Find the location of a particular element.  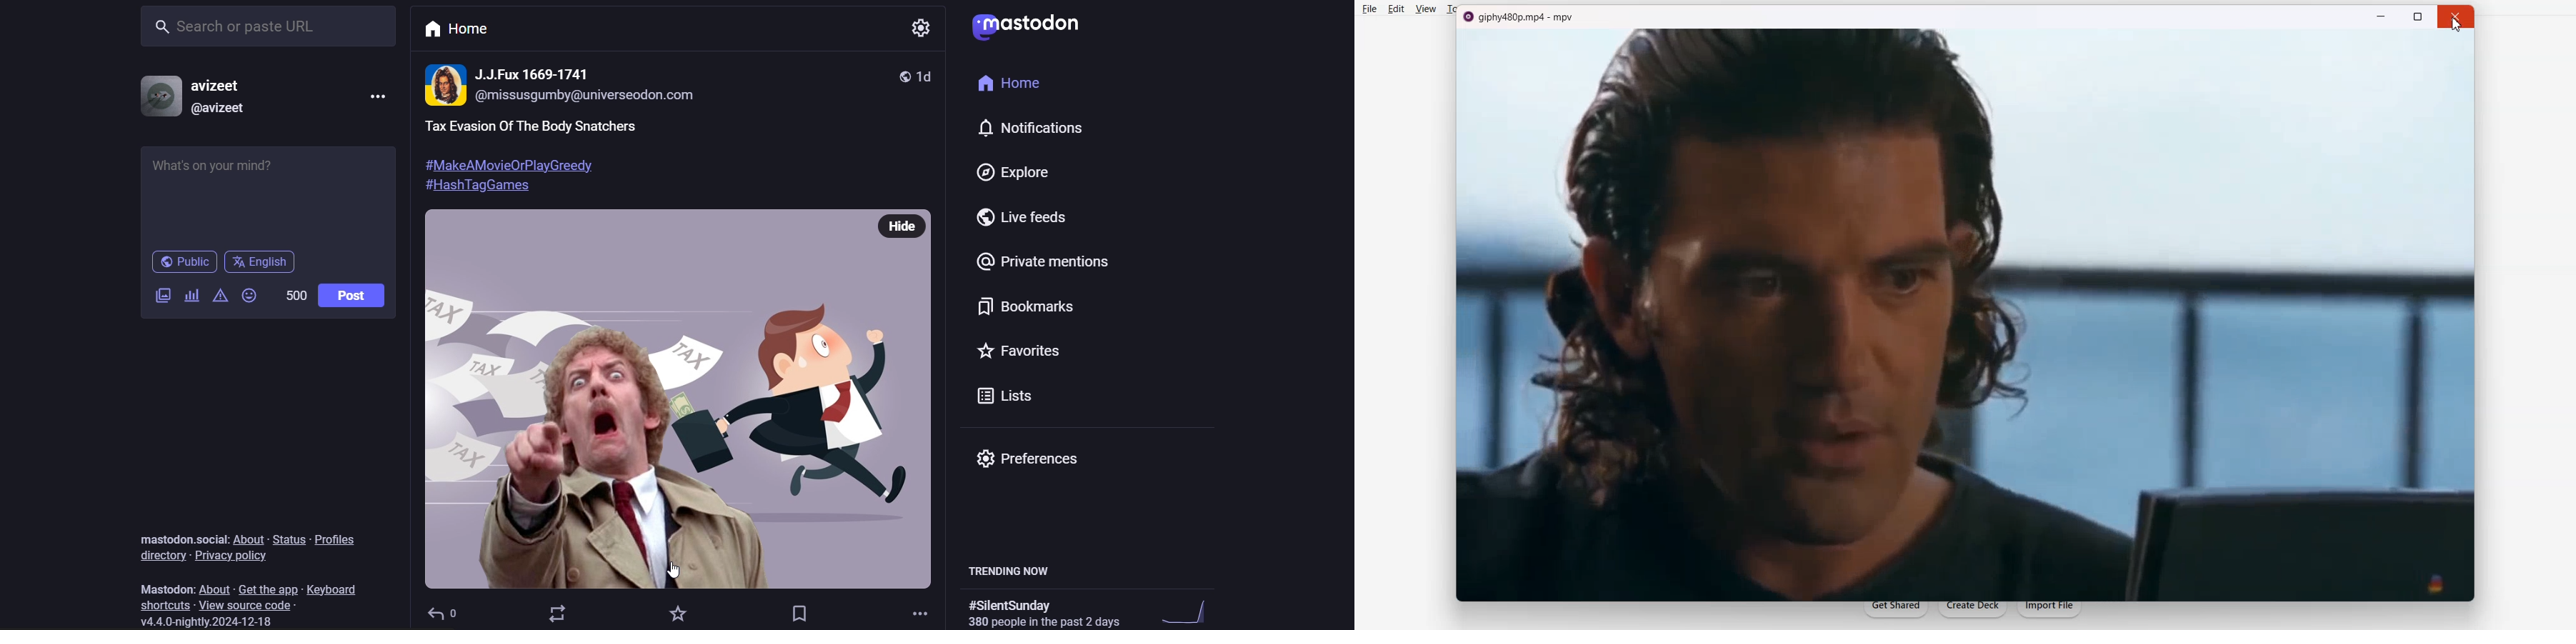

cursor is located at coordinates (679, 573).